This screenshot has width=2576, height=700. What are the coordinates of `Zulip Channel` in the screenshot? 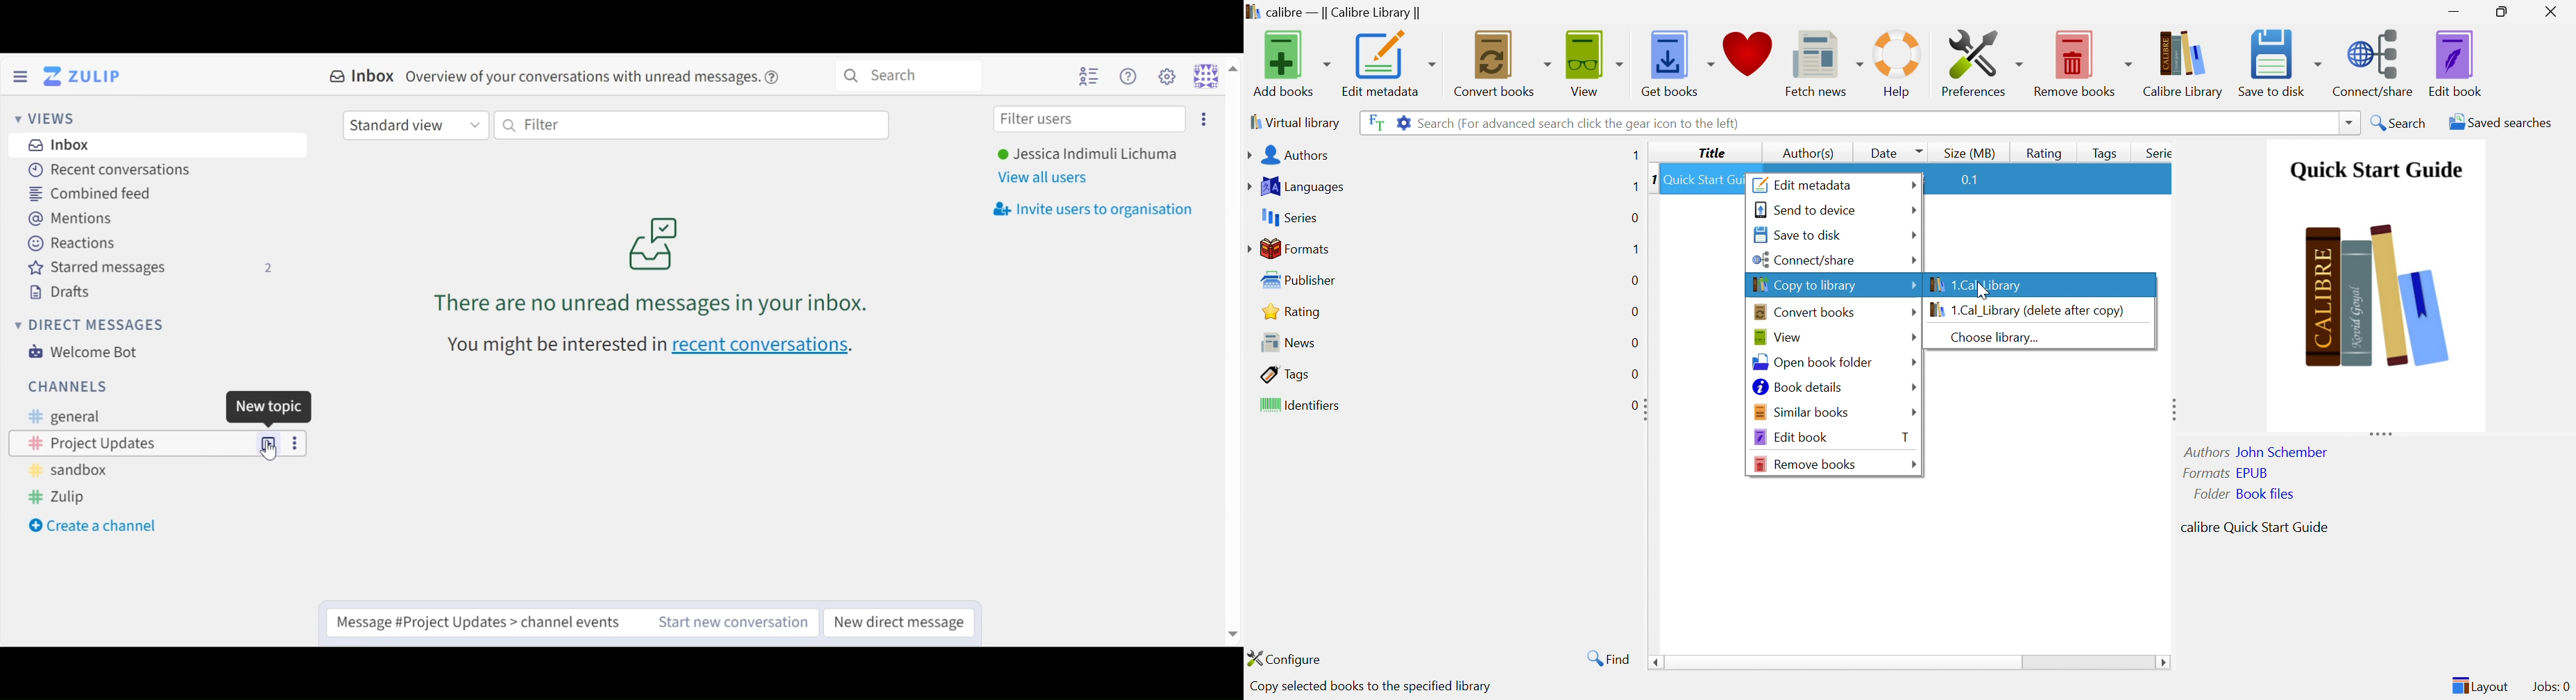 It's located at (65, 498).